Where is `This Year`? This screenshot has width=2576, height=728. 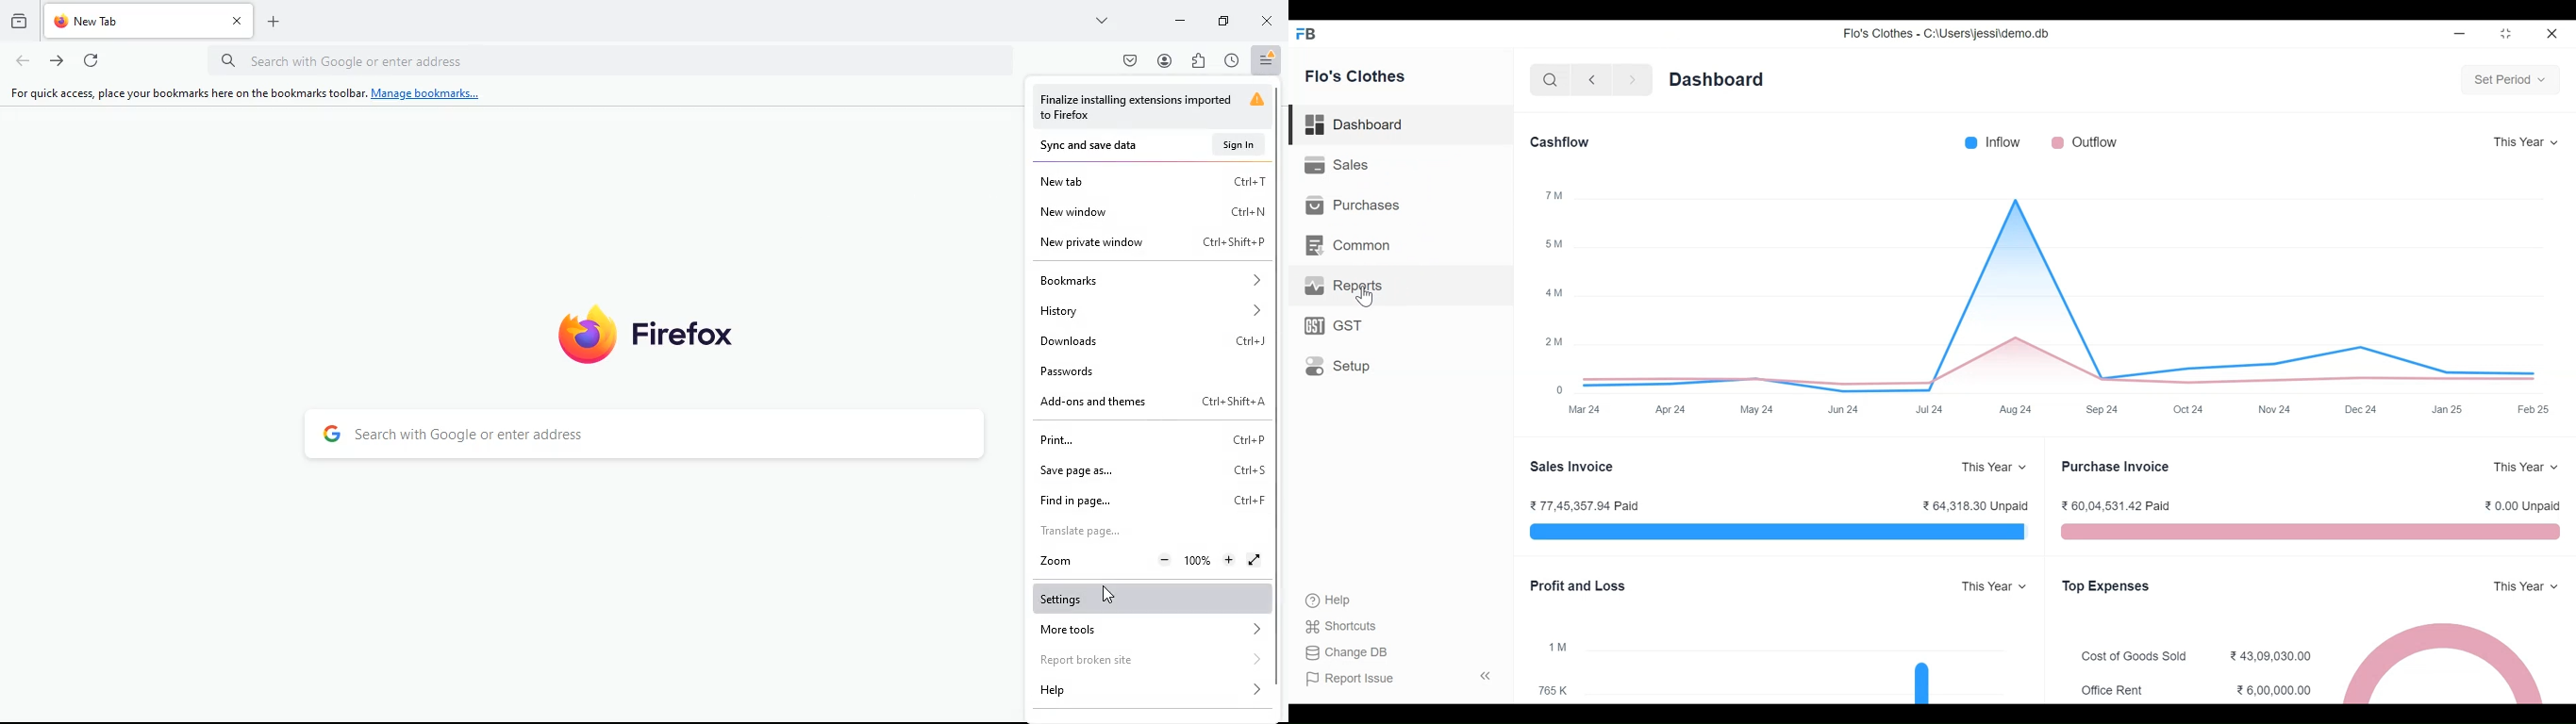 This Year is located at coordinates (1987, 586).